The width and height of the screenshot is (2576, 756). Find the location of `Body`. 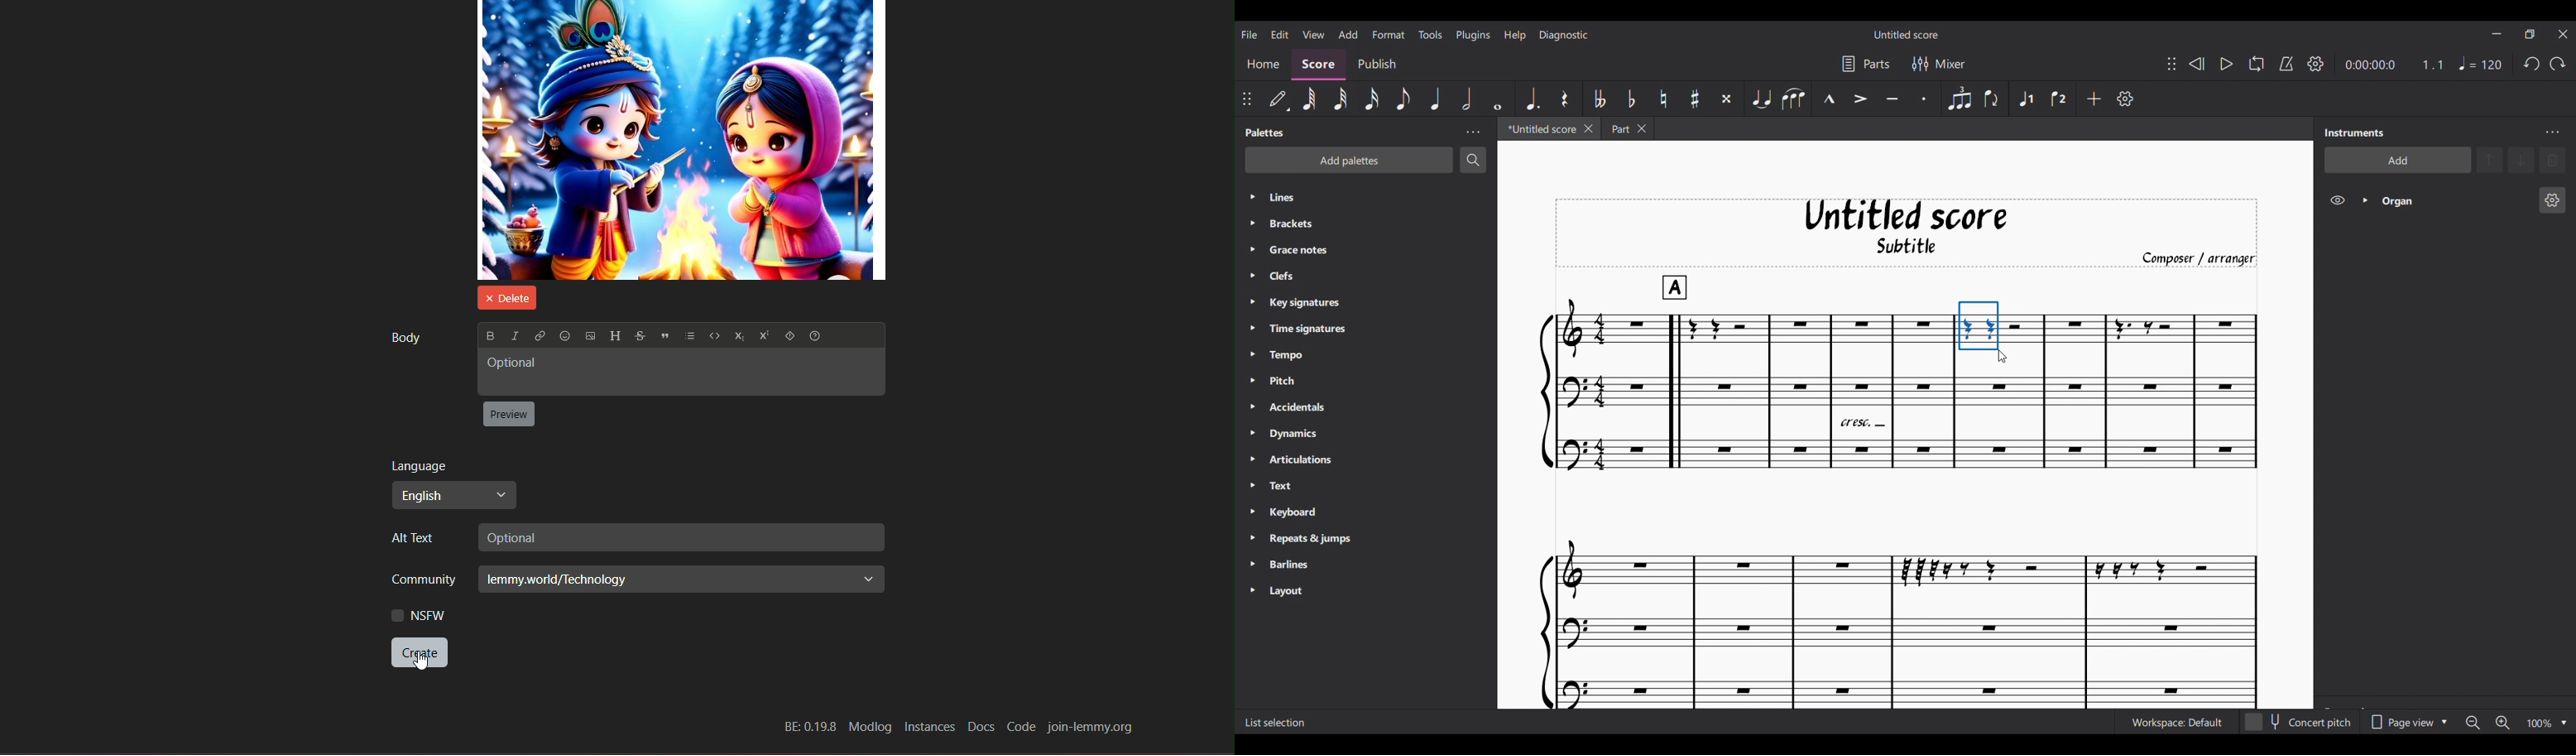

Body is located at coordinates (404, 337).